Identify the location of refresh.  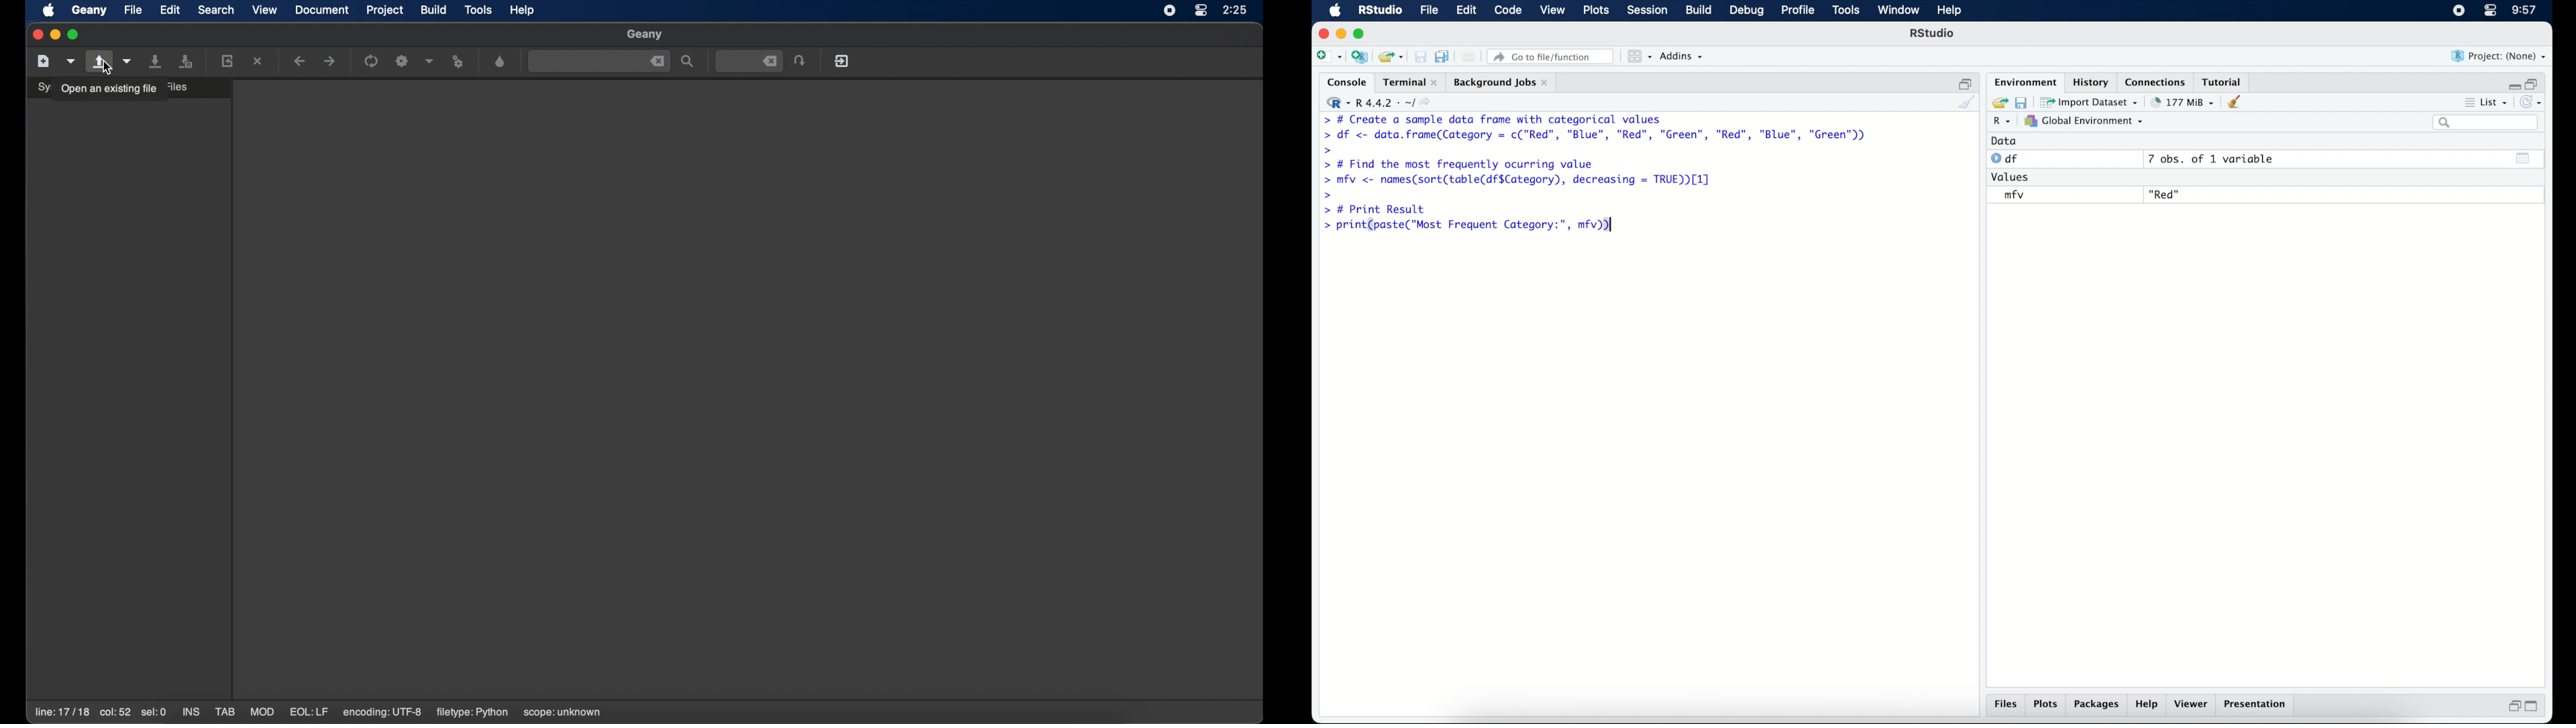
(2532, 101).